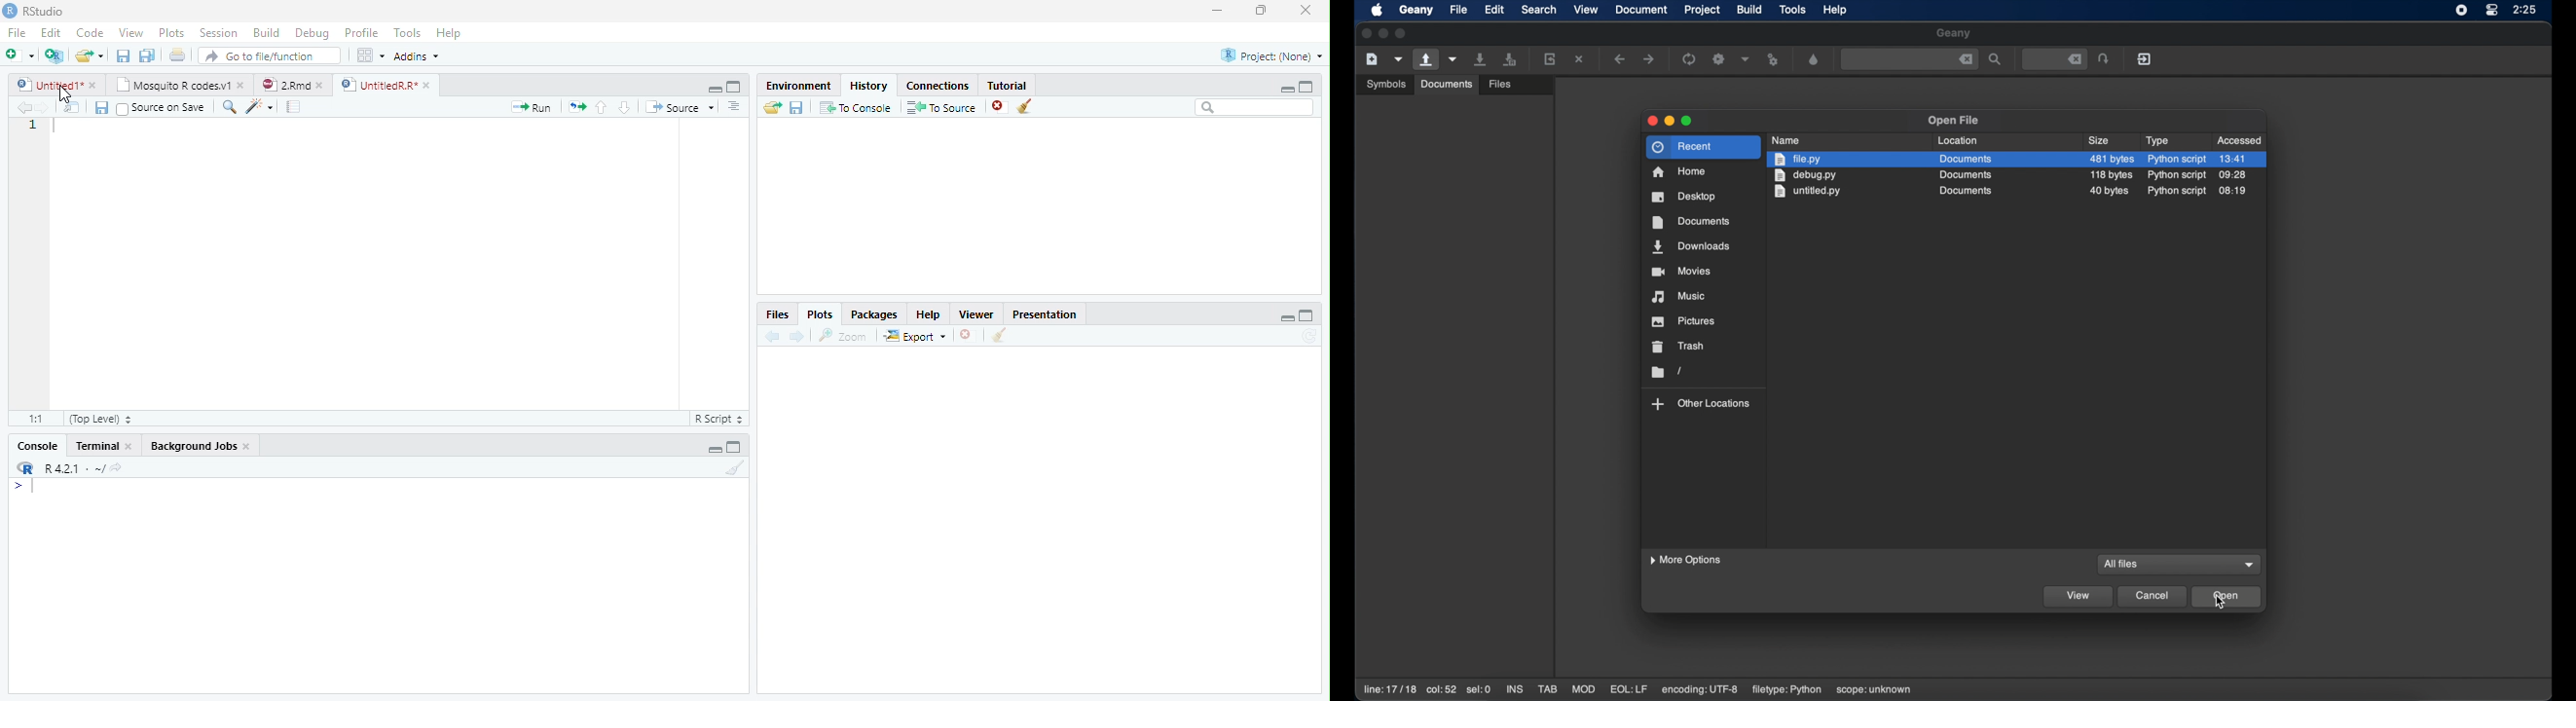  Describe the element at coordinates (22, 108) in the screenshot. I see `Back` at that location.